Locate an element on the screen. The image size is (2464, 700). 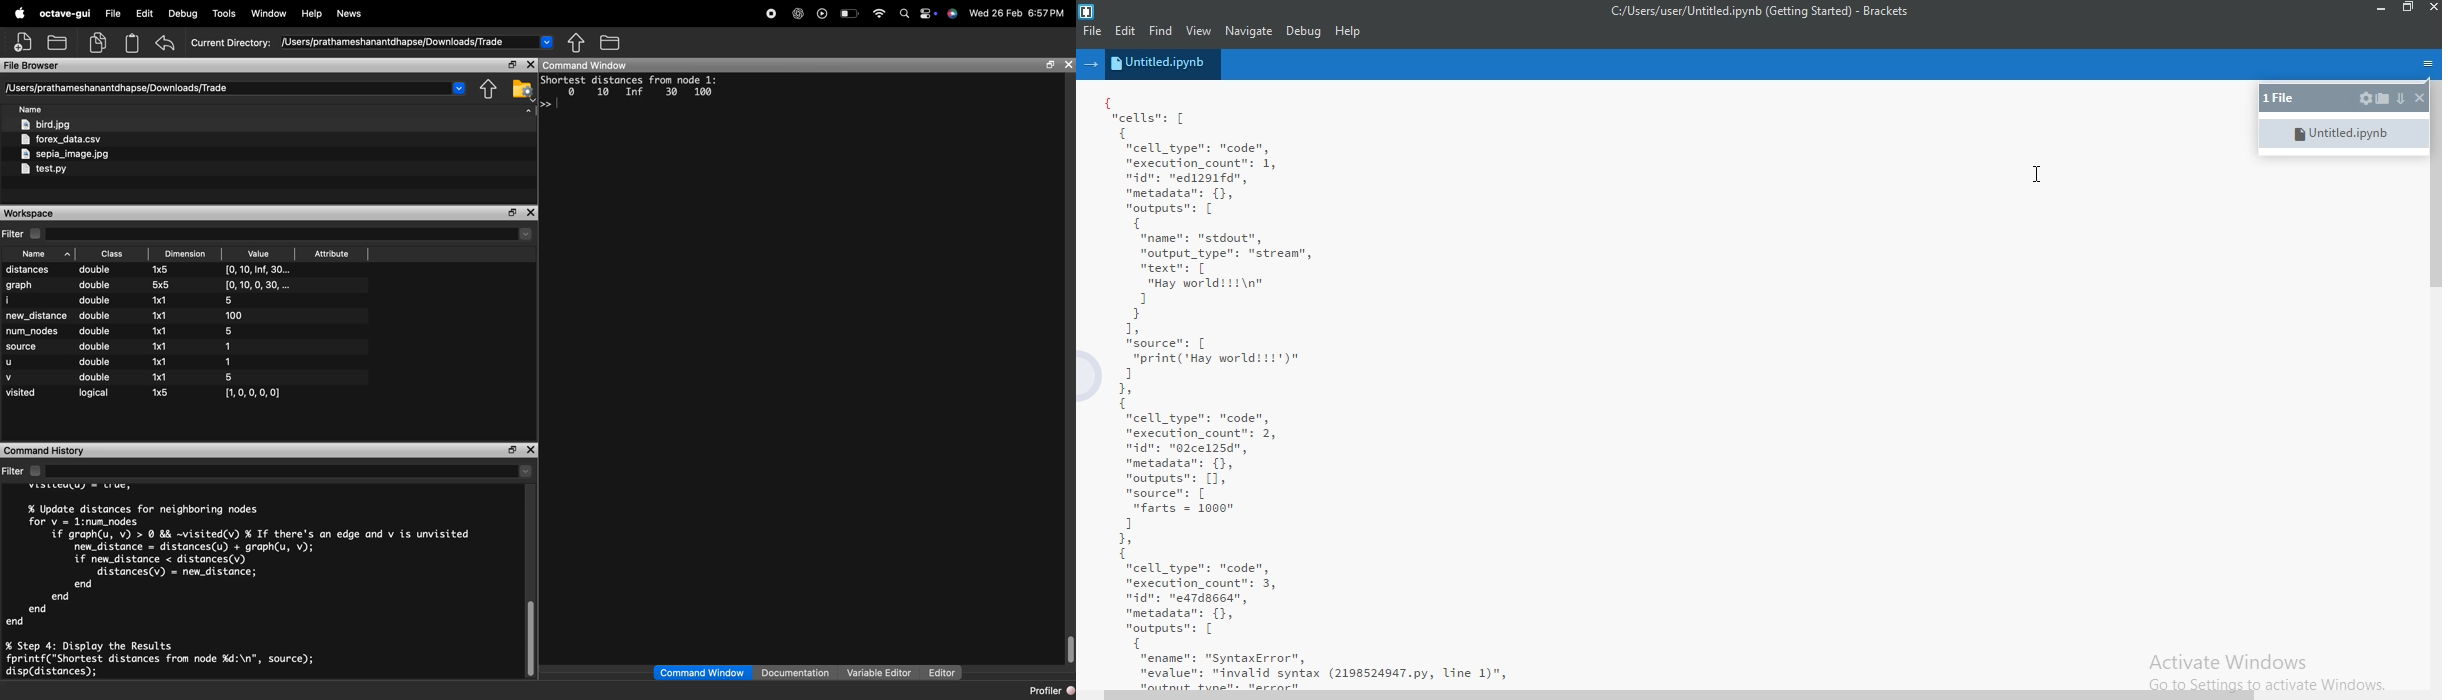
current directory is located at coordinates (371, 42).